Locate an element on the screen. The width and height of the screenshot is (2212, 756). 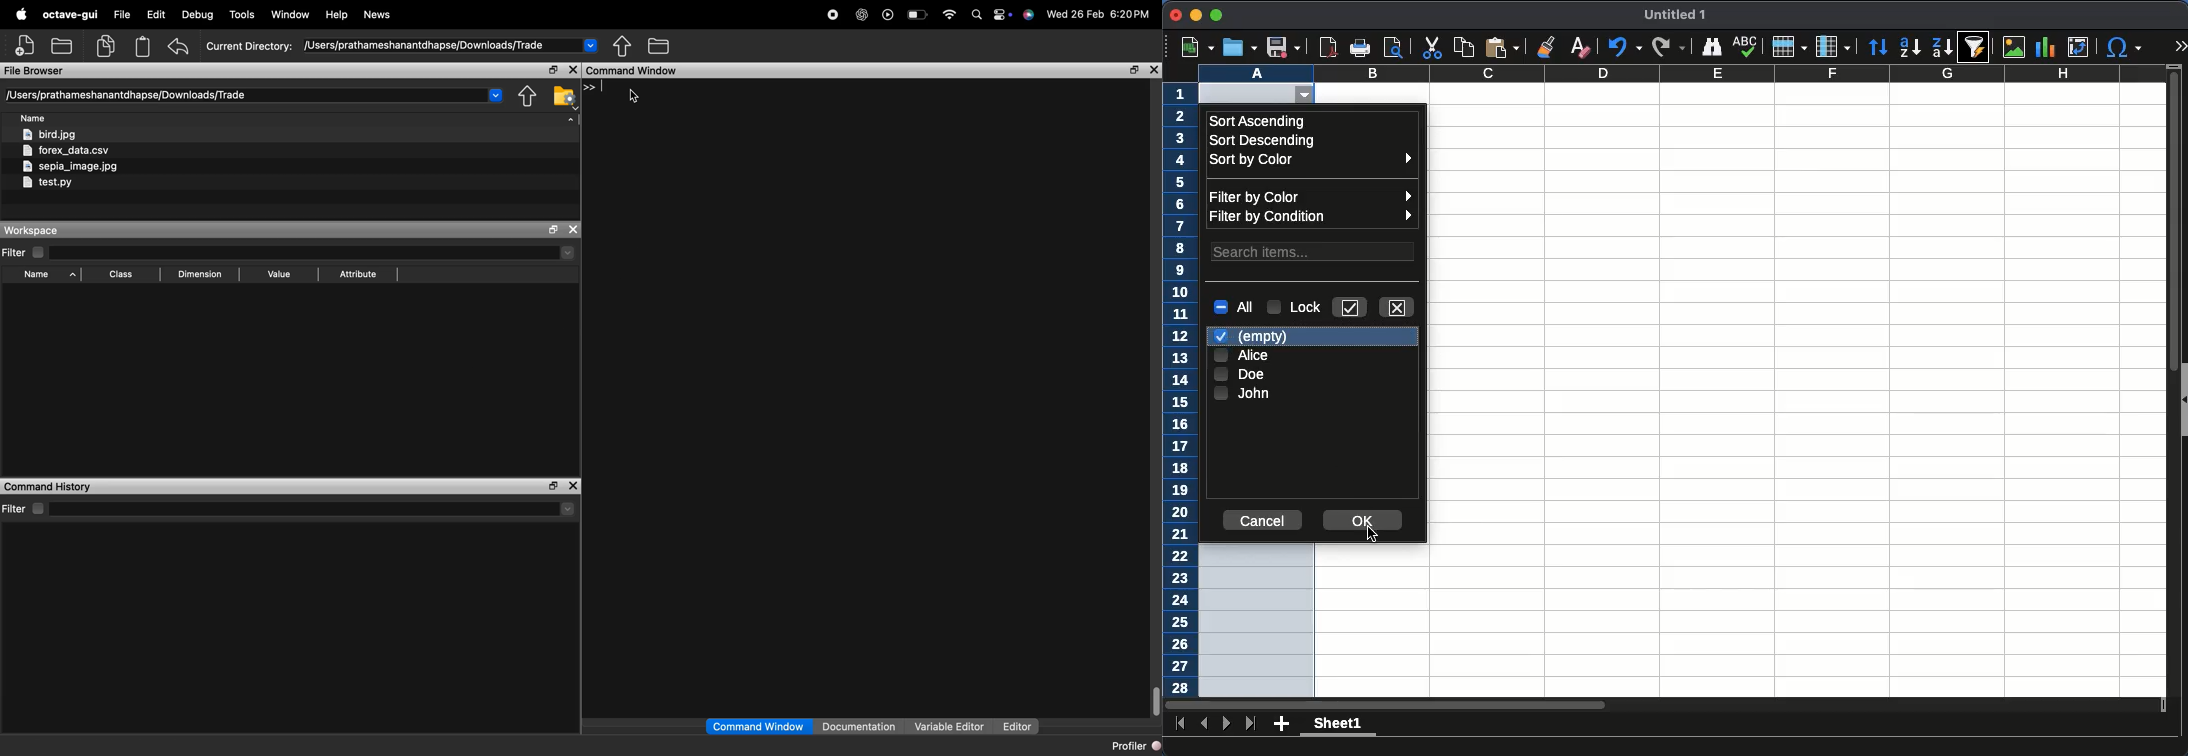
finder is located at coordinates (1711, 48).